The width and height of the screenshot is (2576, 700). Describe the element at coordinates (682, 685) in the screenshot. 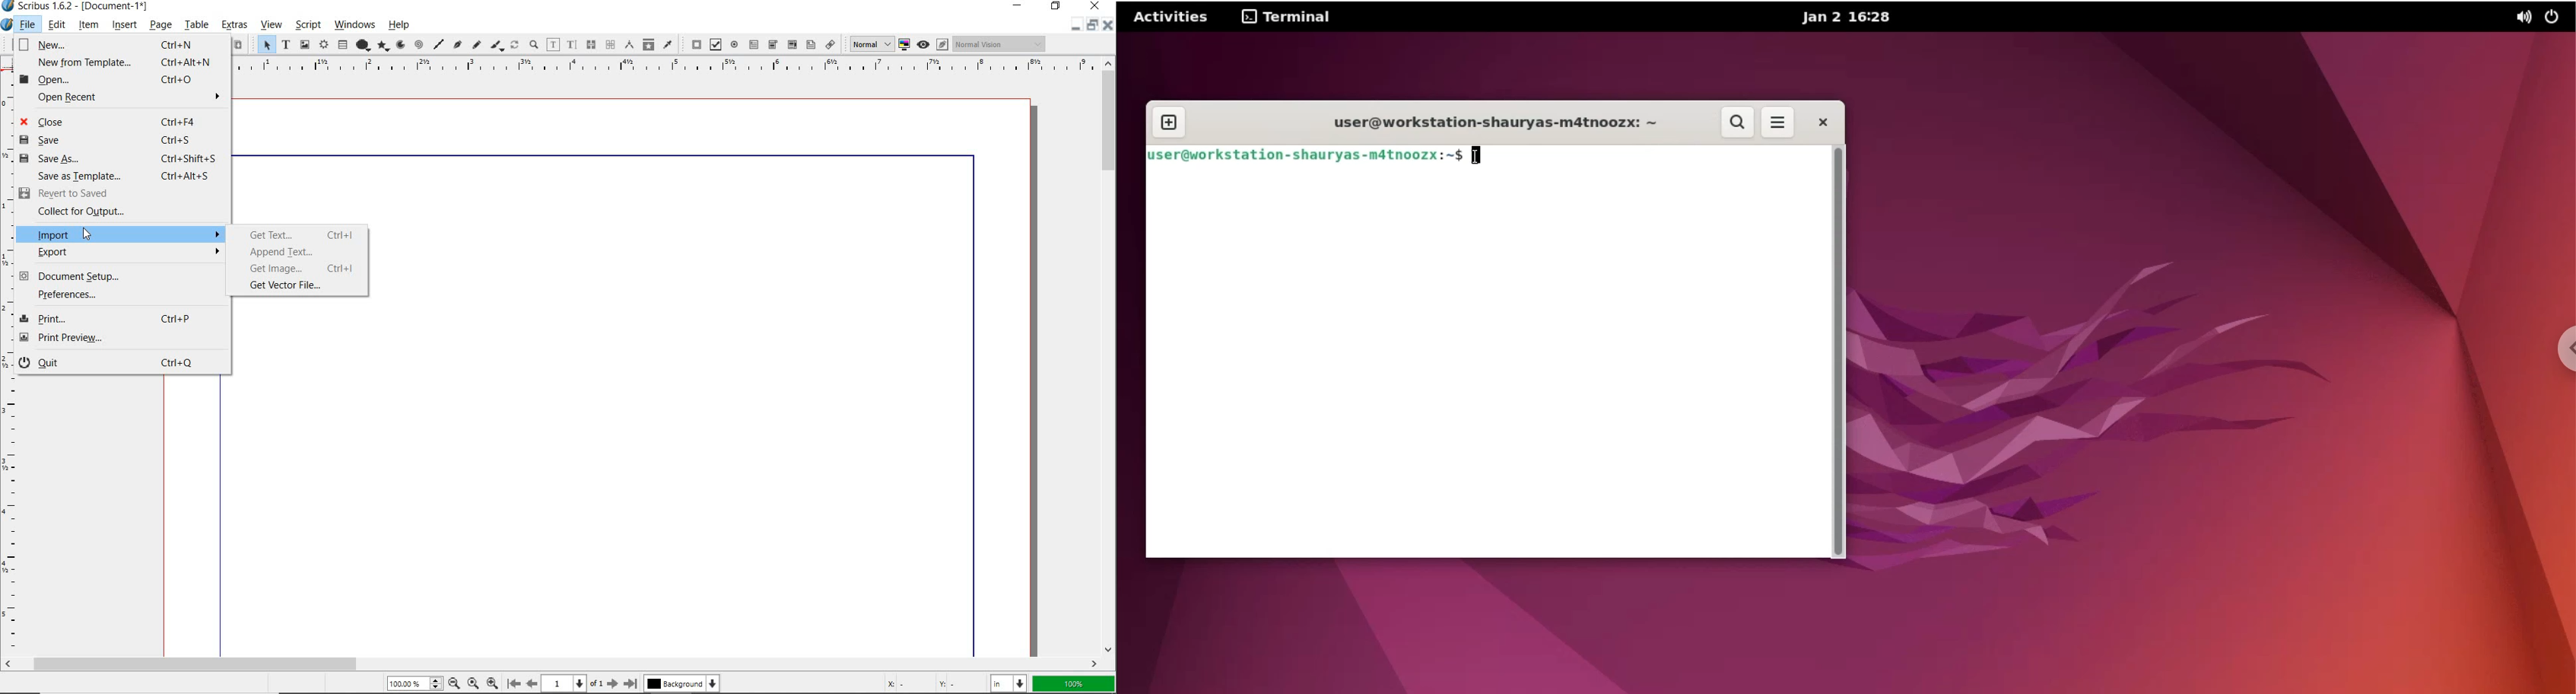

I see `Background` at that location.